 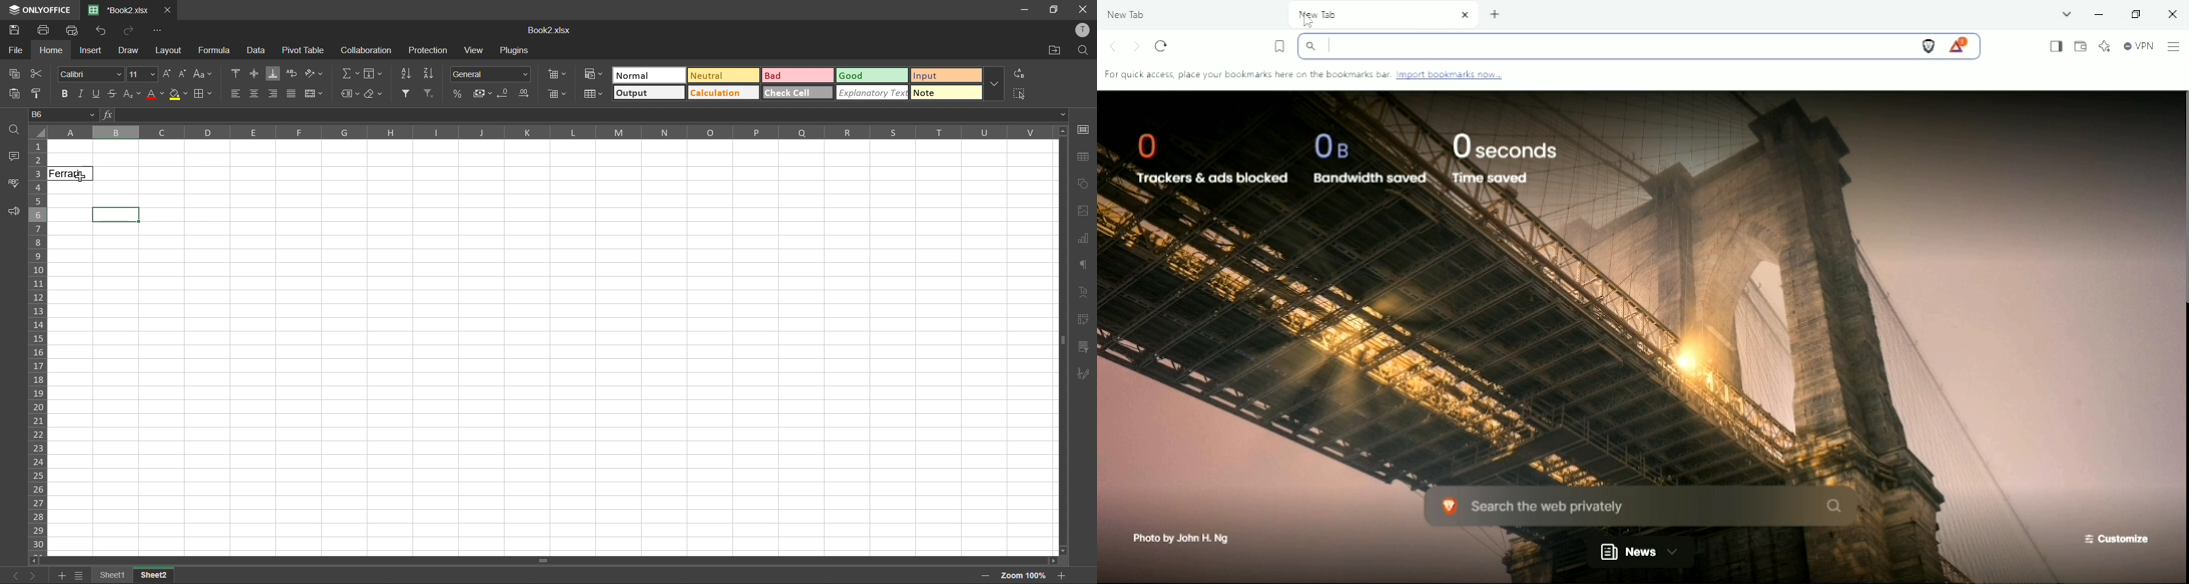 What do you see at coordinates (986, 576) in the screenshot?
I see `zoom out` at bounding box center [986, 576].